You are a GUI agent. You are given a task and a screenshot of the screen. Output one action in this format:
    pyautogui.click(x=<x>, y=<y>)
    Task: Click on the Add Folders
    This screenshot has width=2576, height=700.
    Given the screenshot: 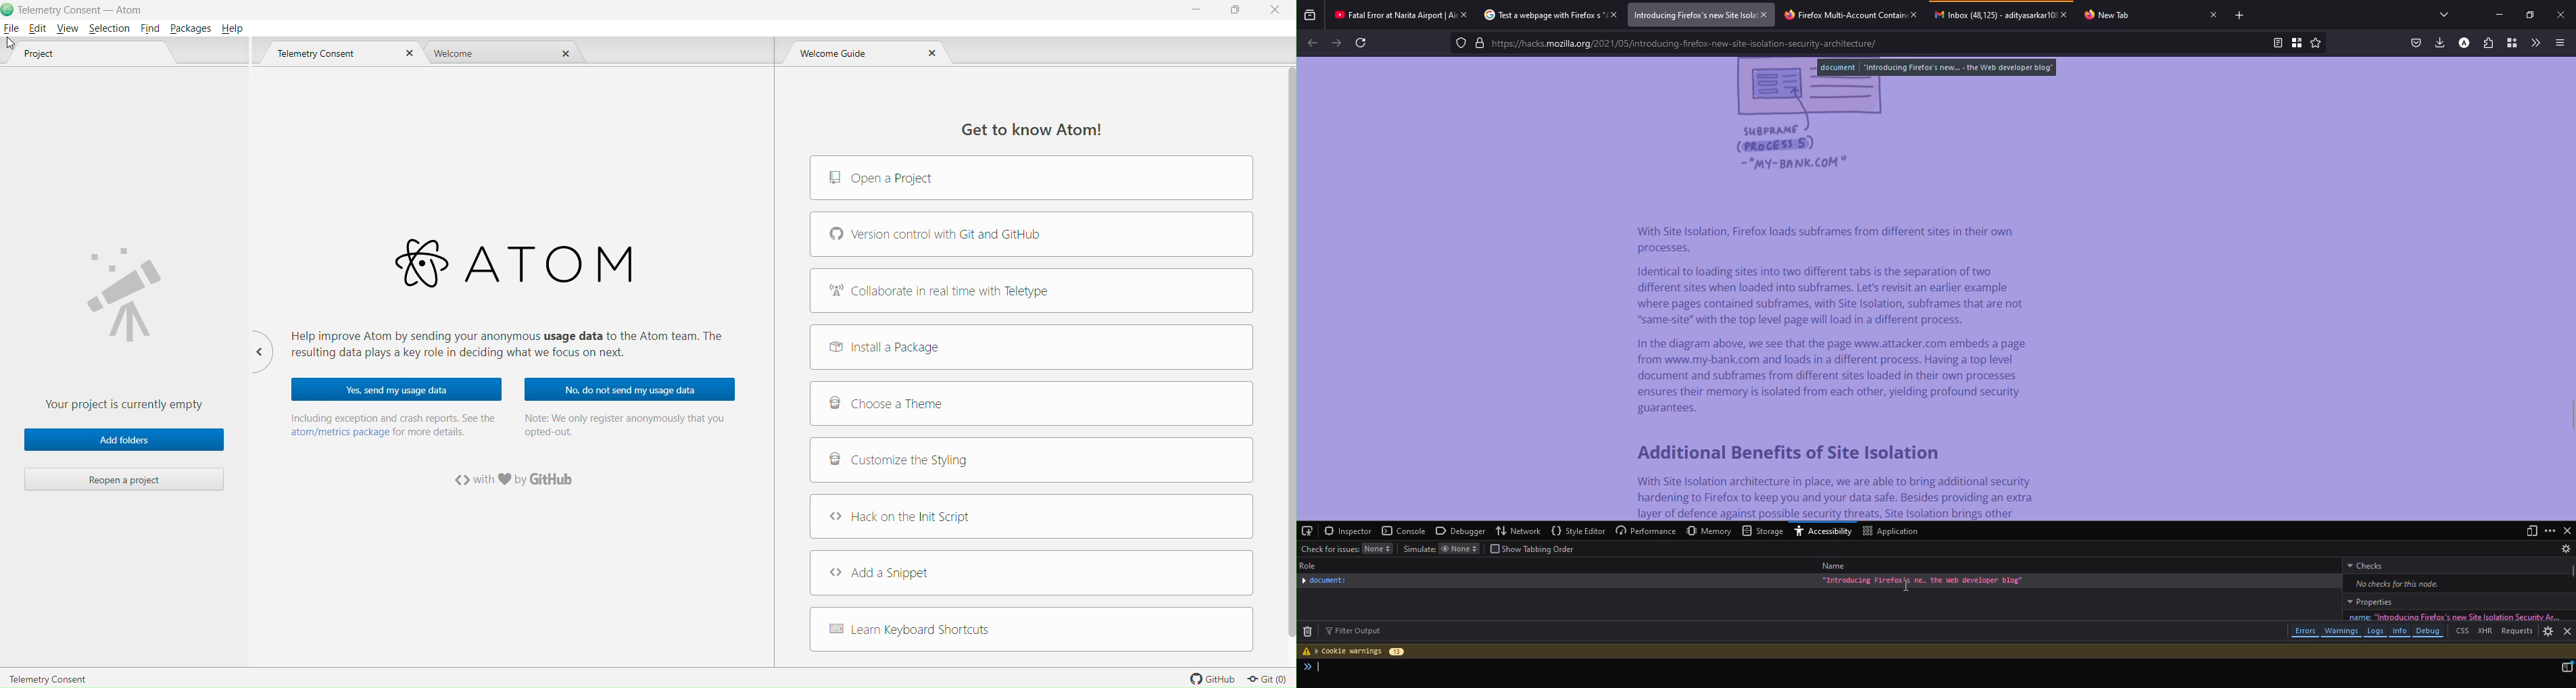 What is the action you would take?
    pyautogui.click(x=124, y=440)
    